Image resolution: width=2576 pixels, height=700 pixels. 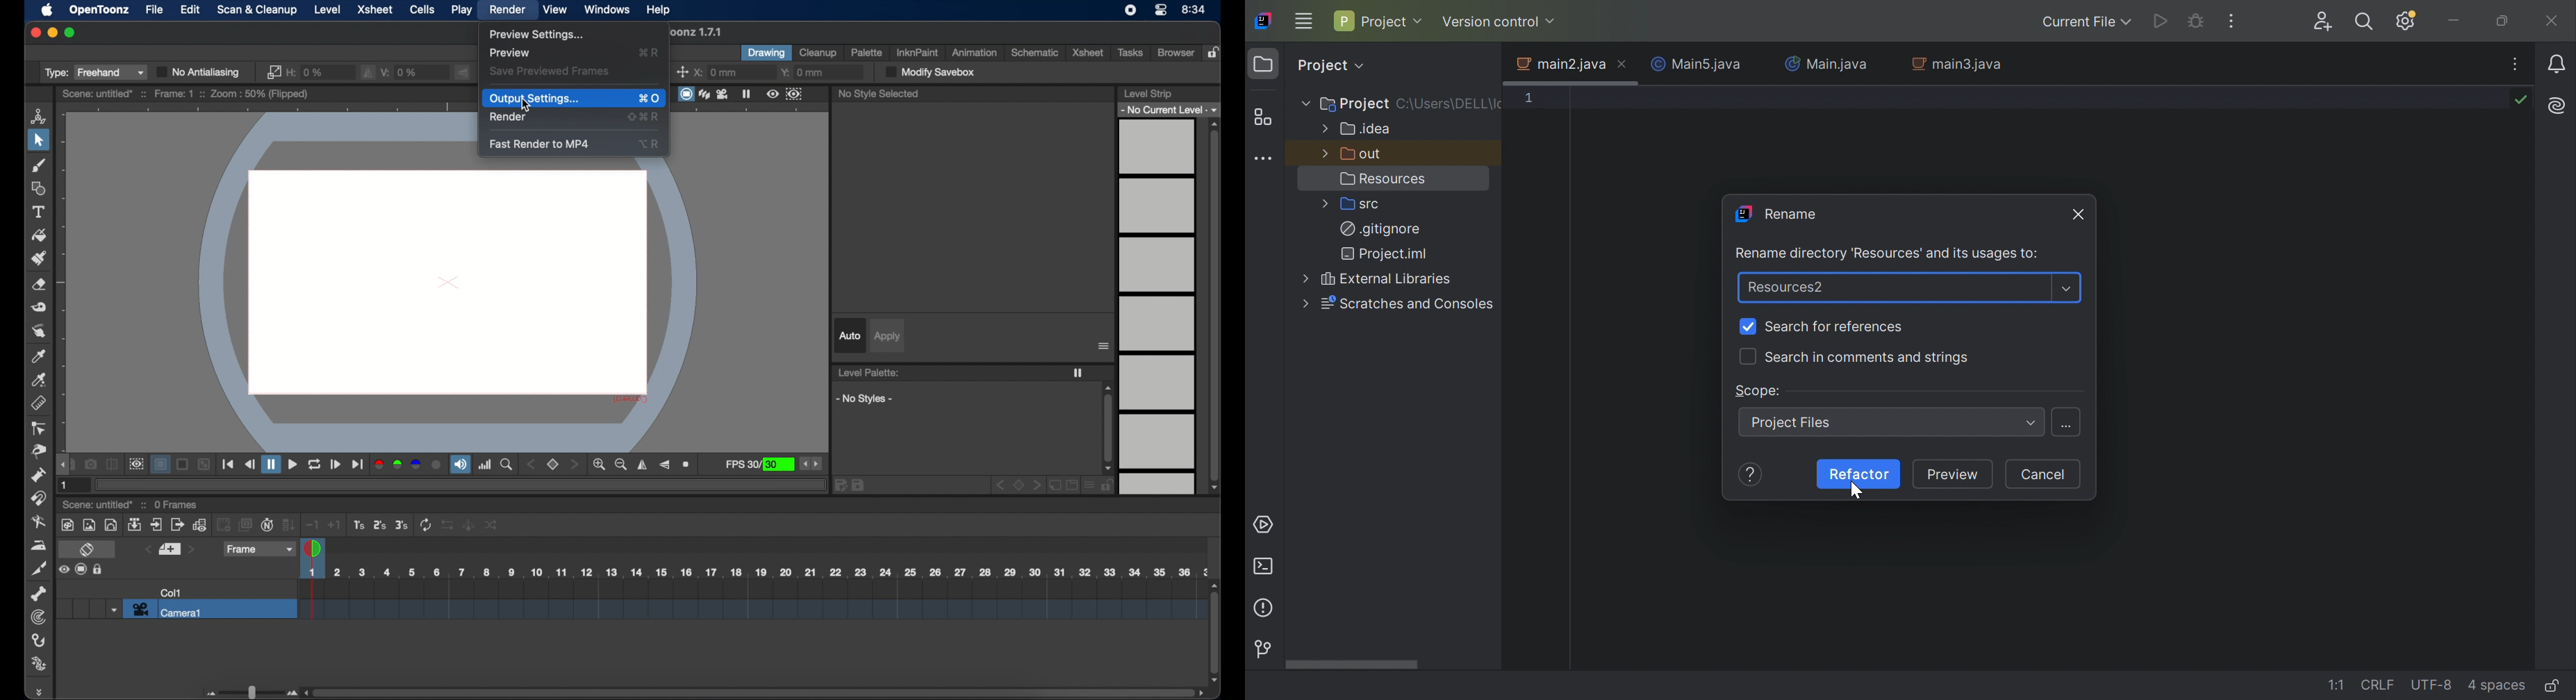 I want to click on , so click(x=113, y=525).